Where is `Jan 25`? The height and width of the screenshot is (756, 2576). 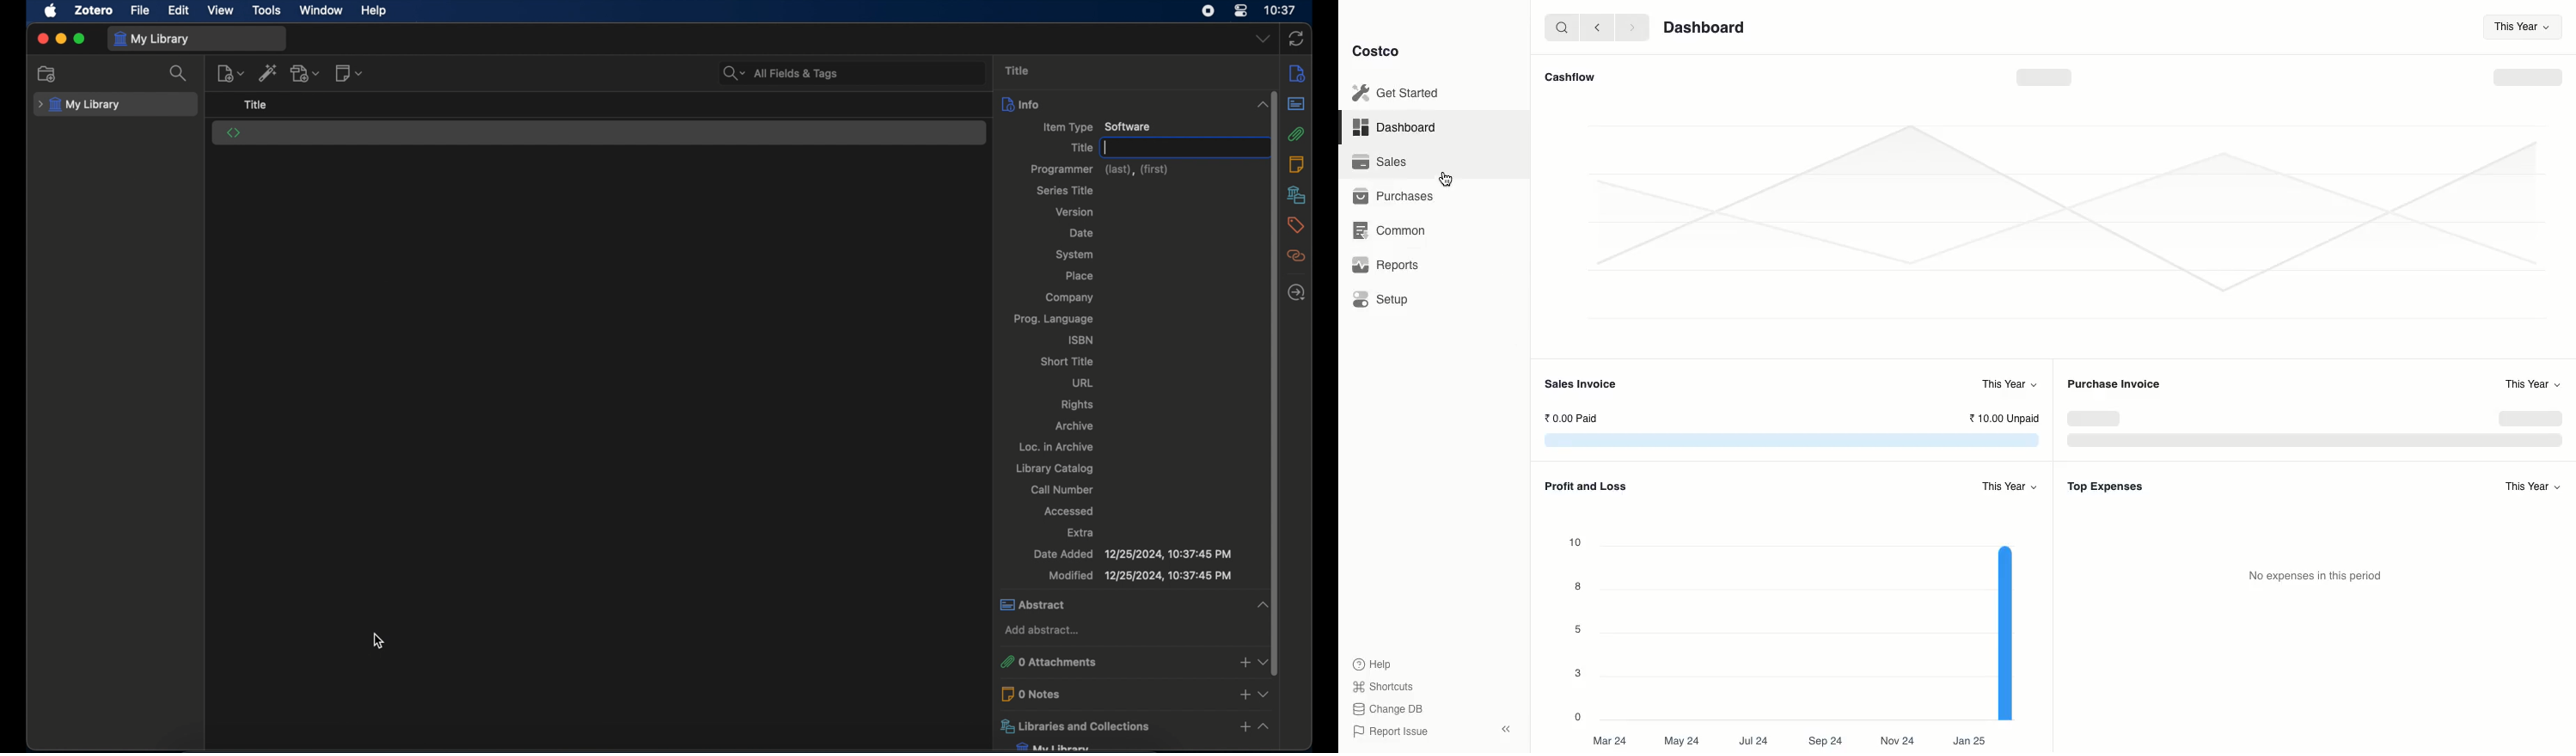
Jan 25 is located at coordinates (1973, 740).